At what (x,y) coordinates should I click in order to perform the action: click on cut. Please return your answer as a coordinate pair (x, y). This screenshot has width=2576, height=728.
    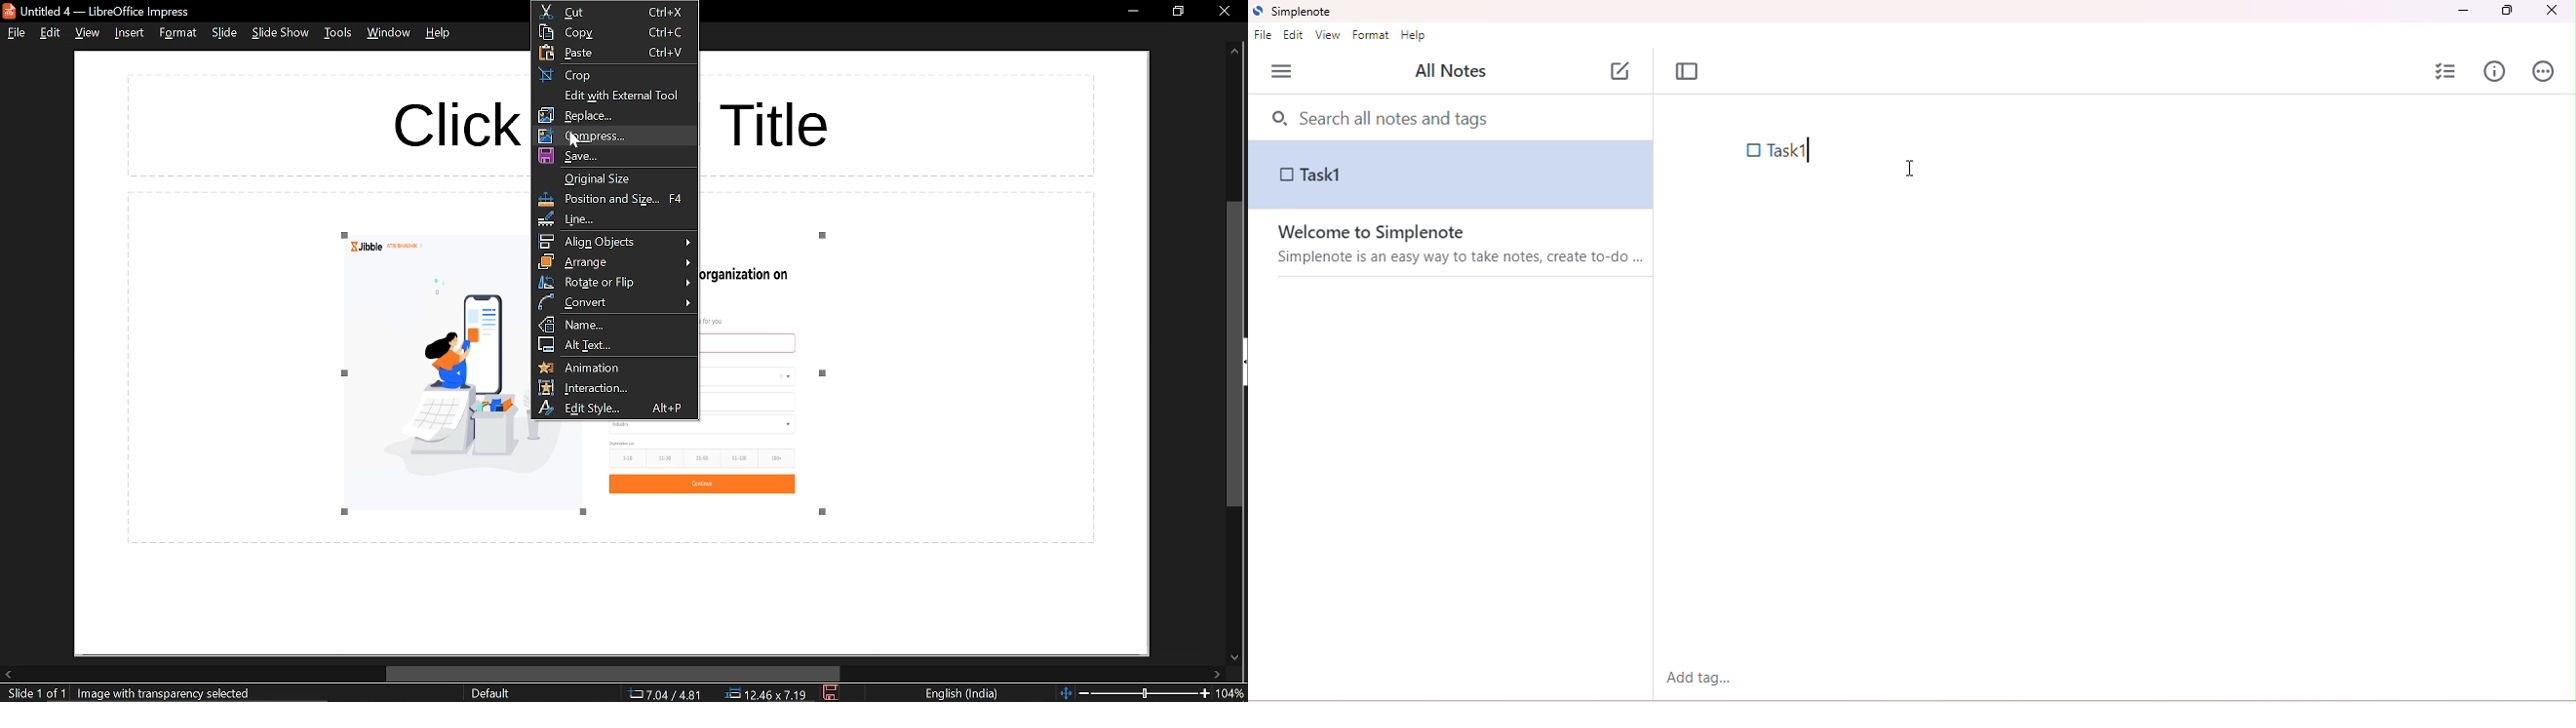
    Looking at the image, I should click on (583, 11).